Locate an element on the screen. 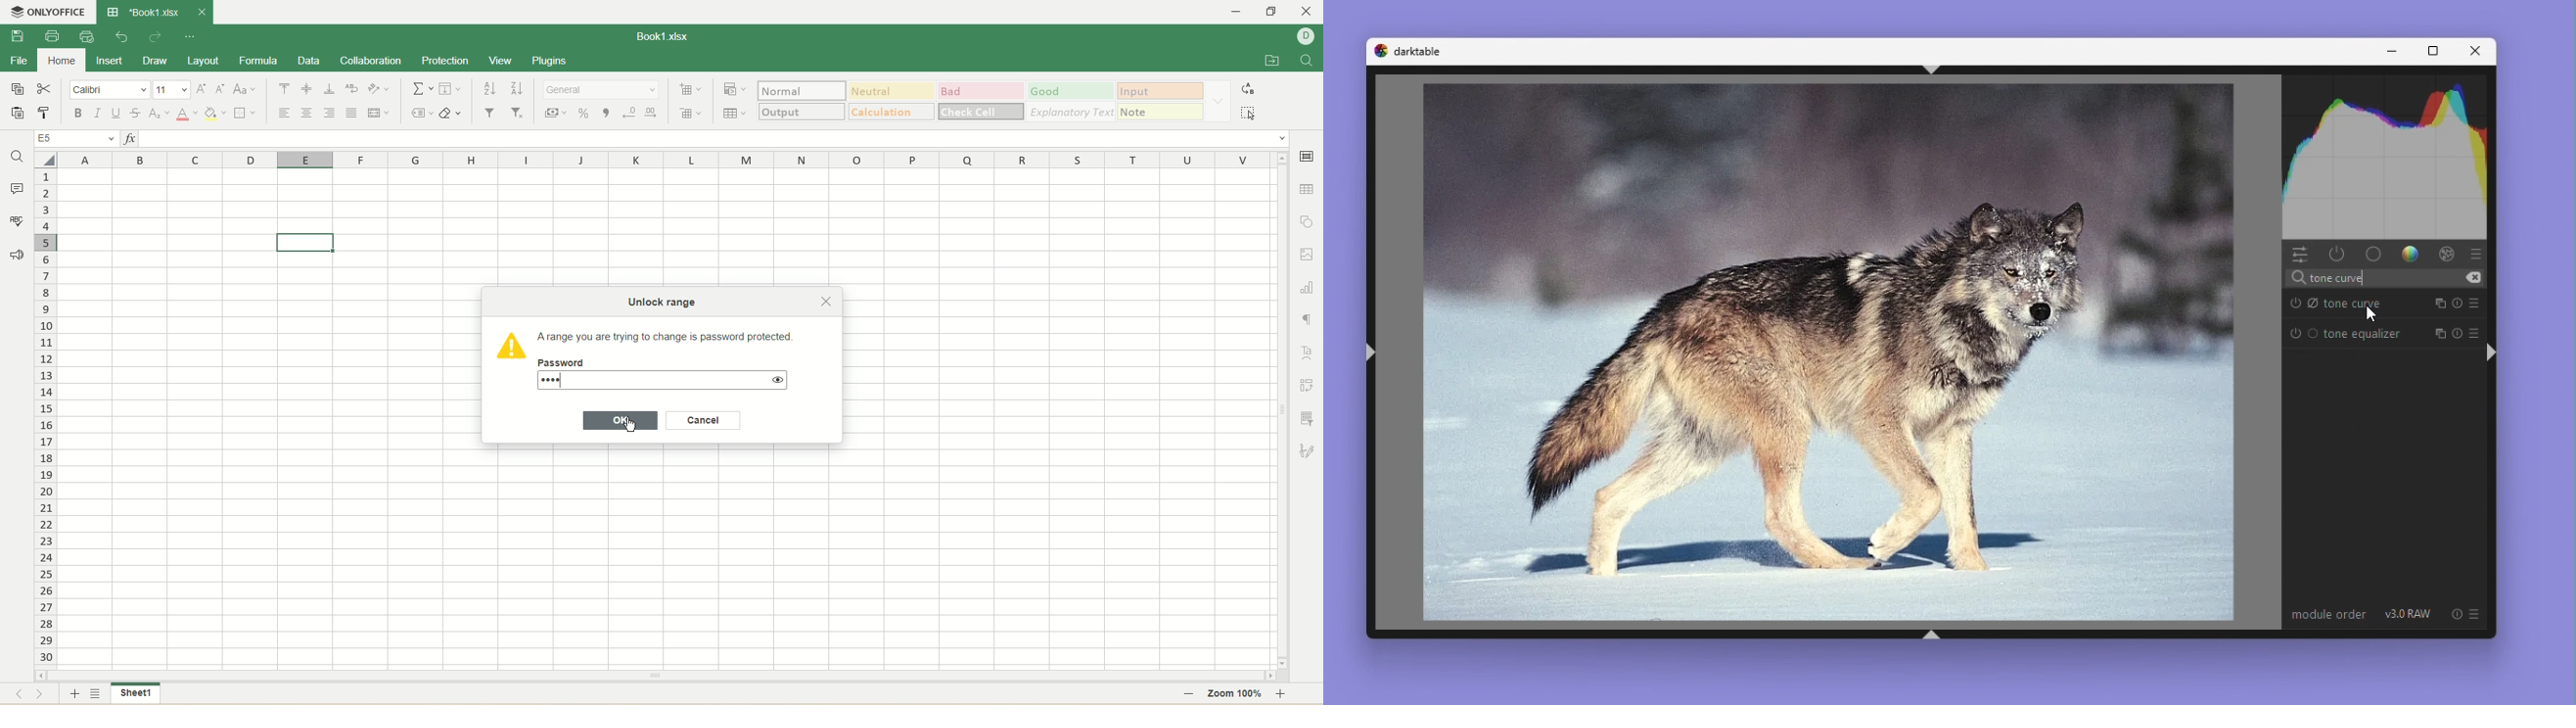  align bottom is located at coordinates (329, 89).